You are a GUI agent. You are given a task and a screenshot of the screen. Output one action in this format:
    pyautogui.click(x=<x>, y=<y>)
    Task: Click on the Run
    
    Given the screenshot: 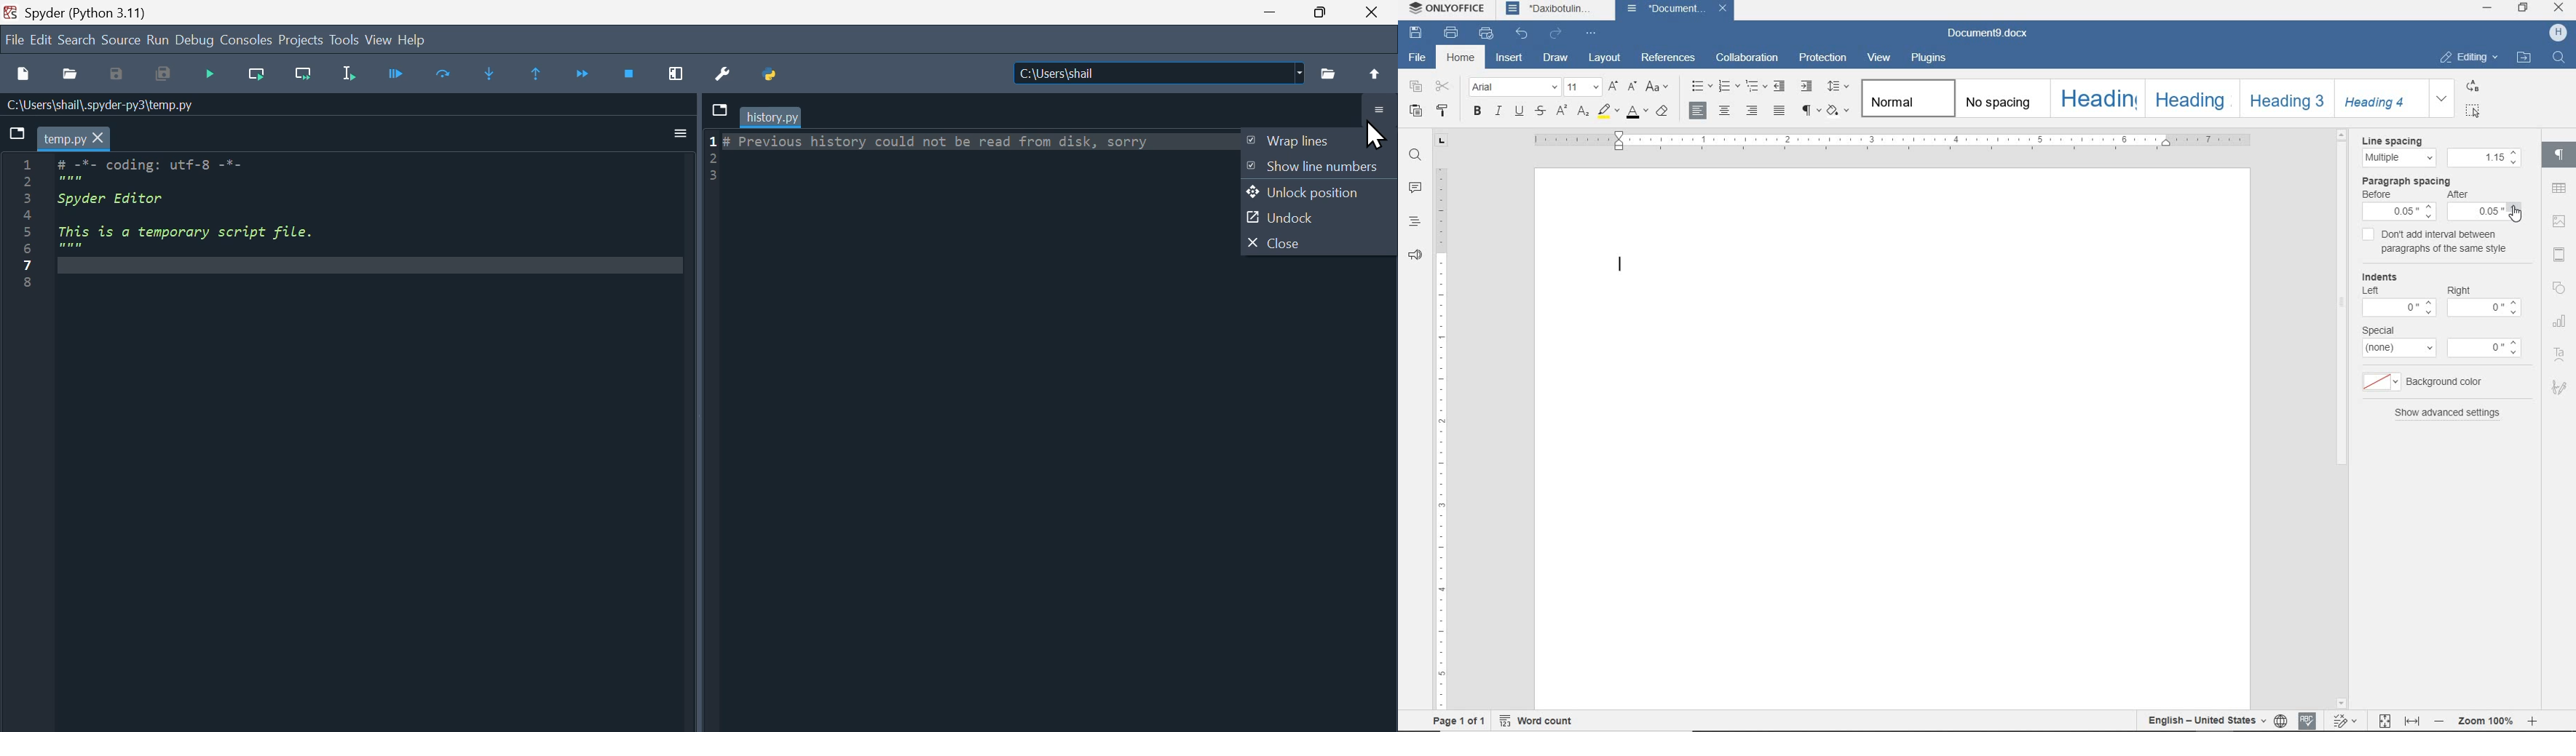 What is the action you would take?
    pyautogui.click(x=157, y=41)
    